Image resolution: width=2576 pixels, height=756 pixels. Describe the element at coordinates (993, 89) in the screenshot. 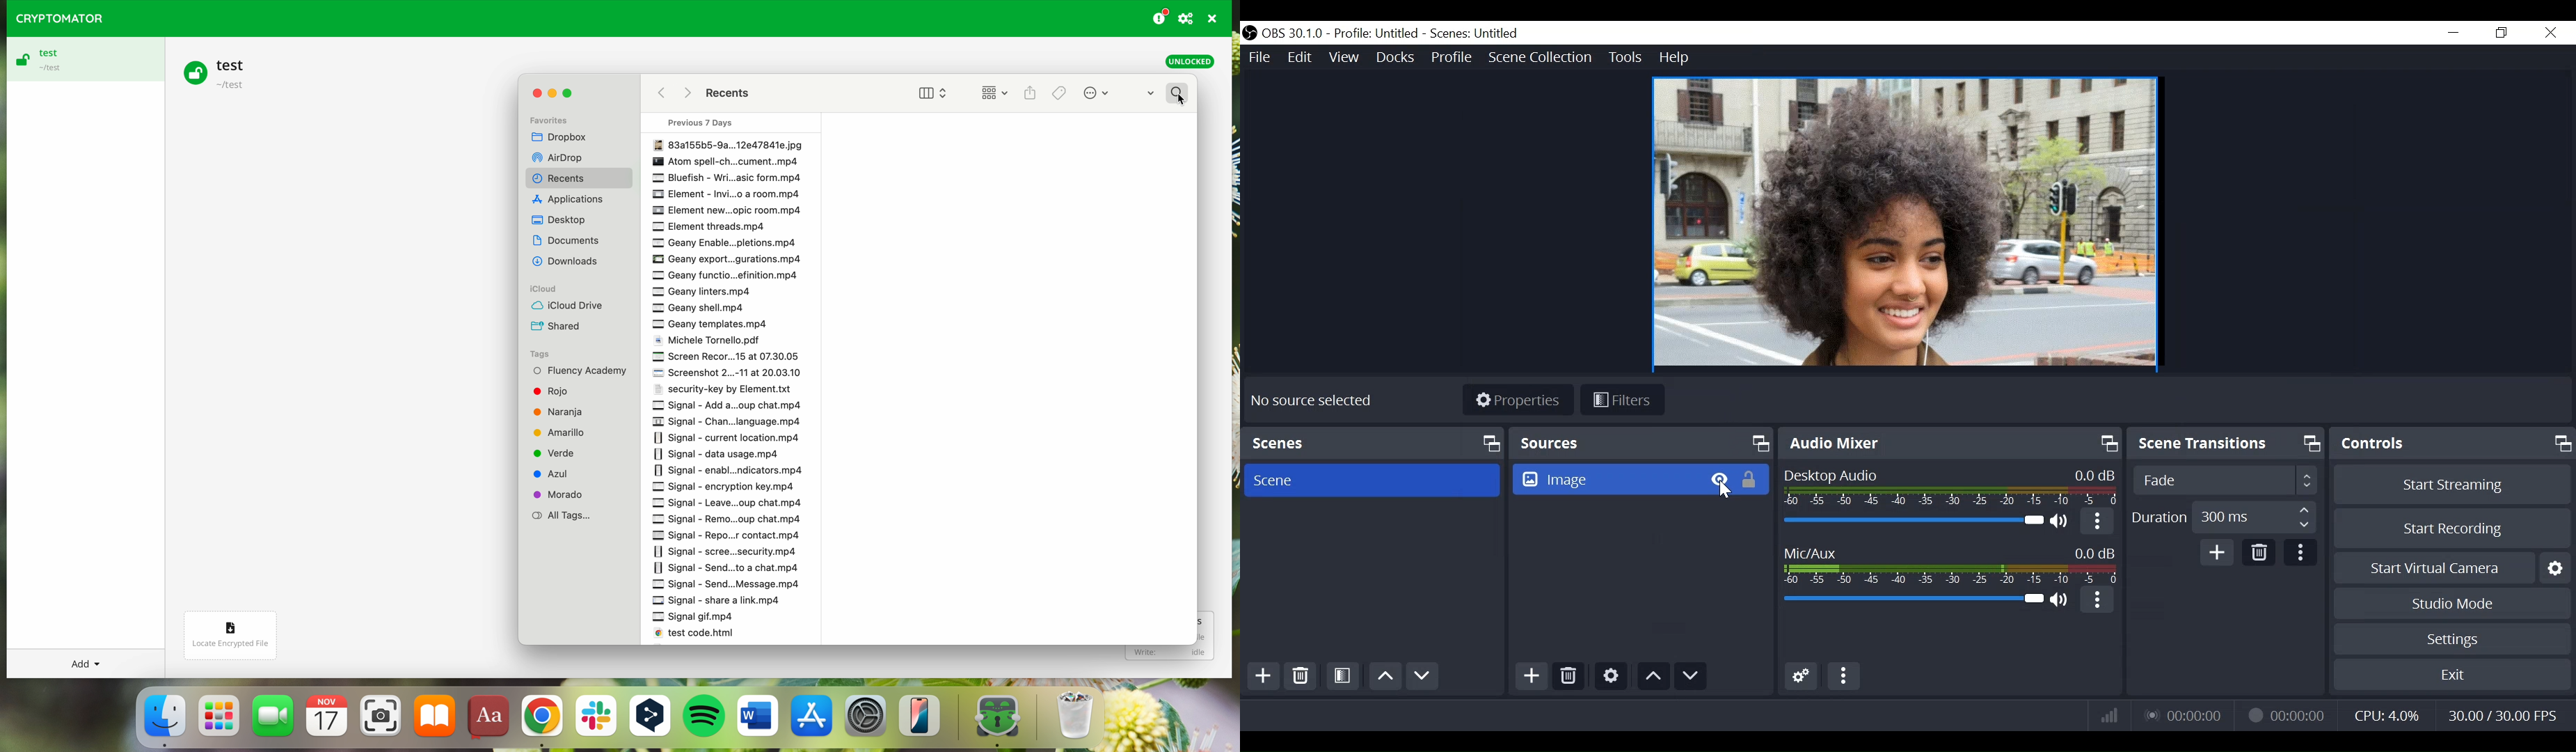

I see `change item grouping` at that location.